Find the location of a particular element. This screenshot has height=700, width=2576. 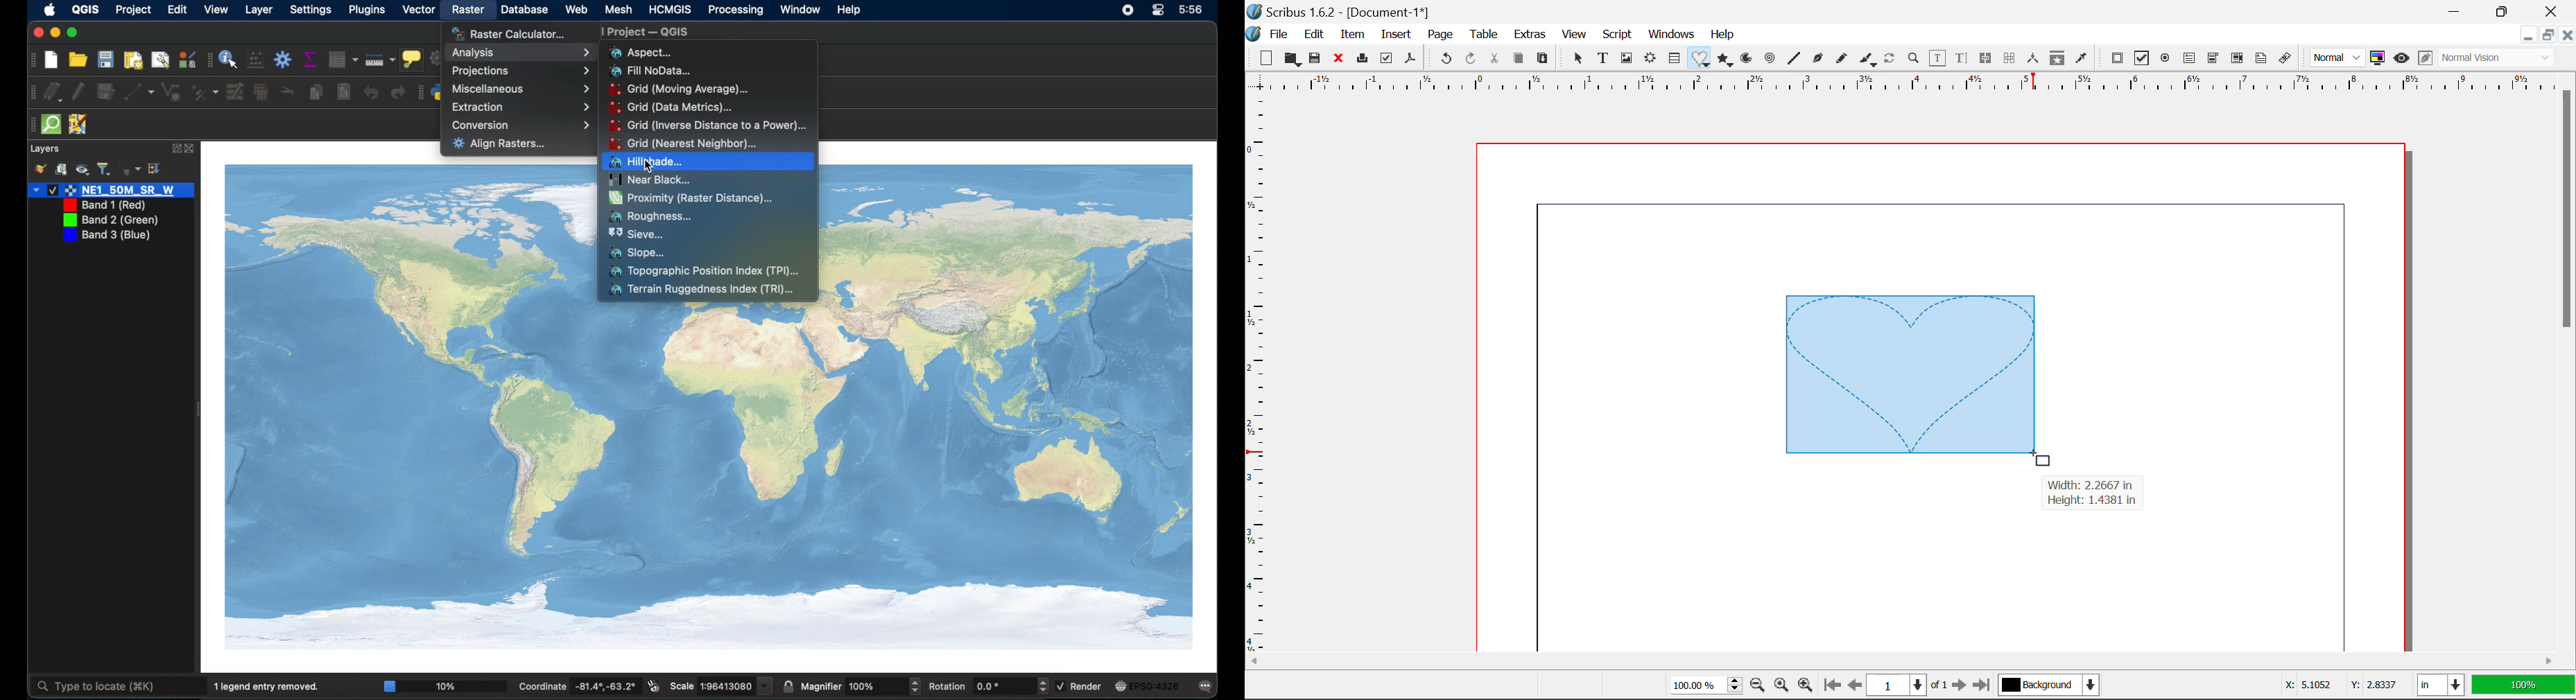

web is located at coordinates (577, 10).